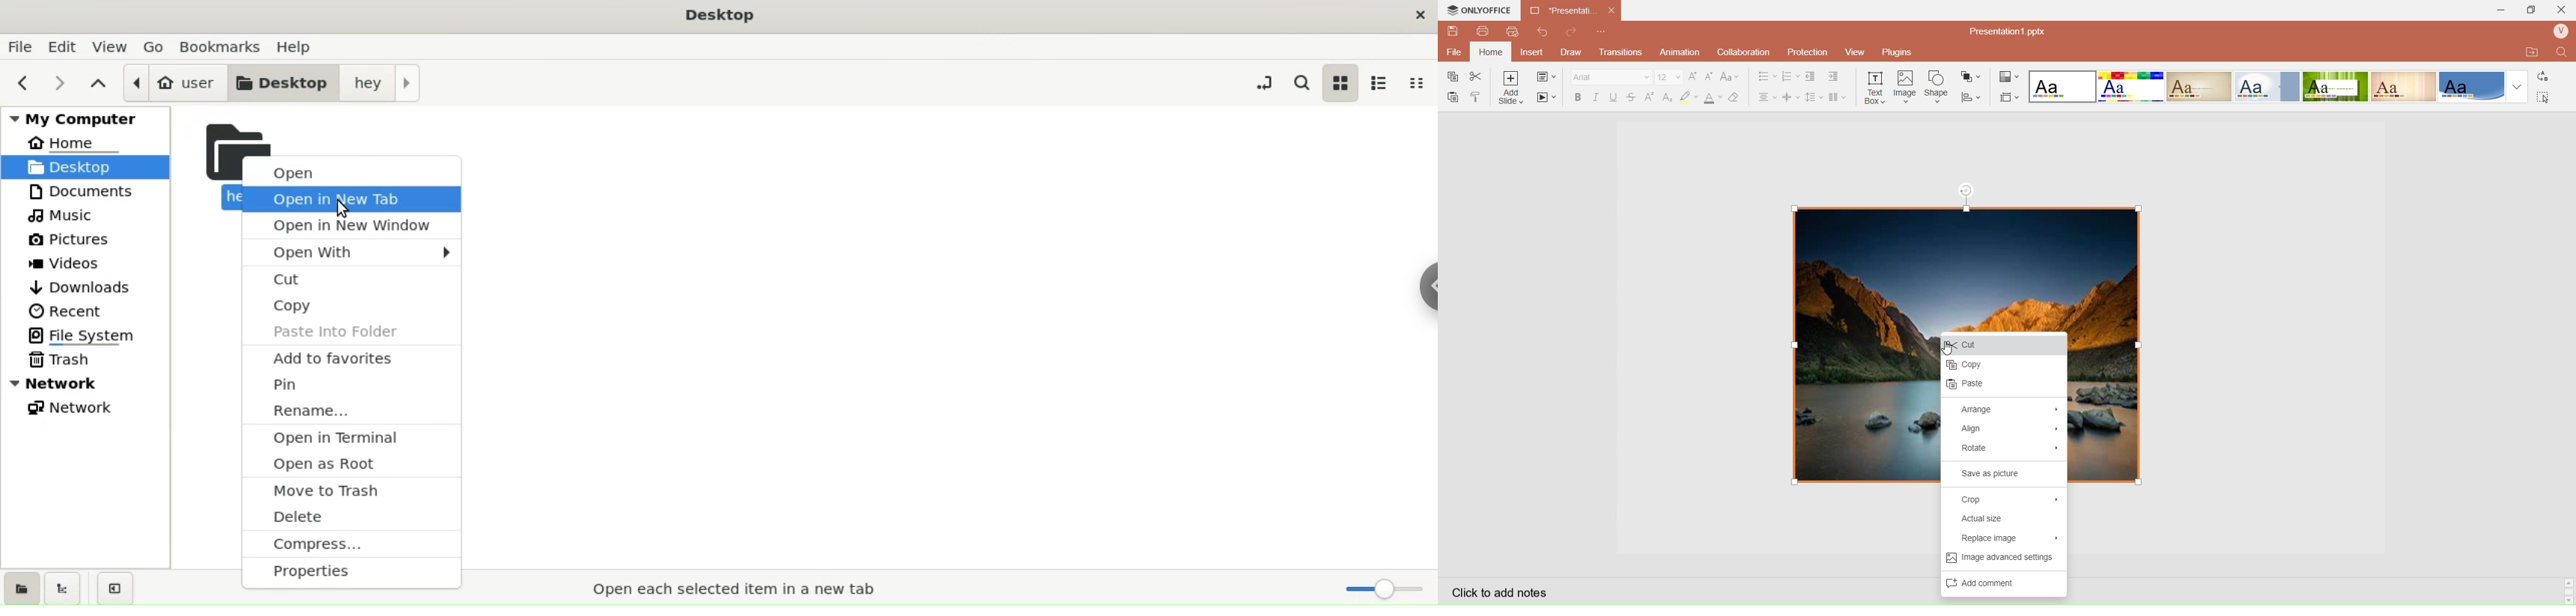 The height and width of the screenshot is (616, 2576). I want to click on Decrease Font Size, so click(1709, 77).